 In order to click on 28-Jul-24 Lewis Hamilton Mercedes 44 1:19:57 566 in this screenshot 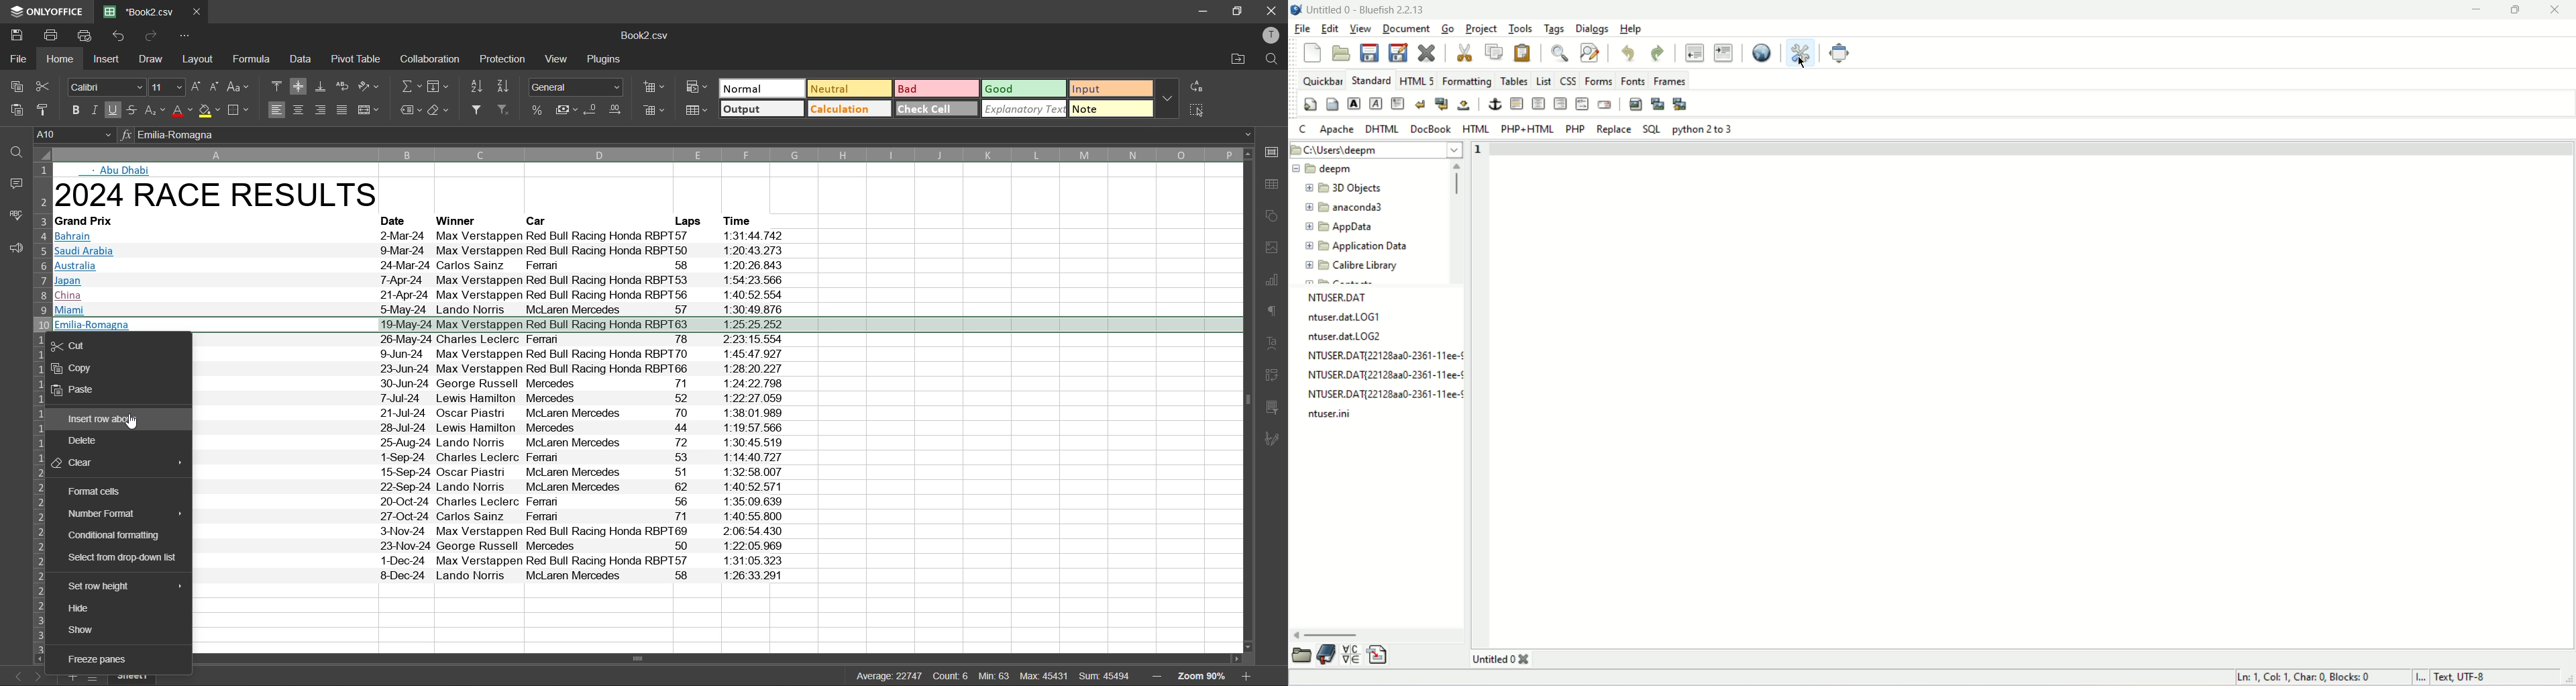, I will do `click(491, 428)`.